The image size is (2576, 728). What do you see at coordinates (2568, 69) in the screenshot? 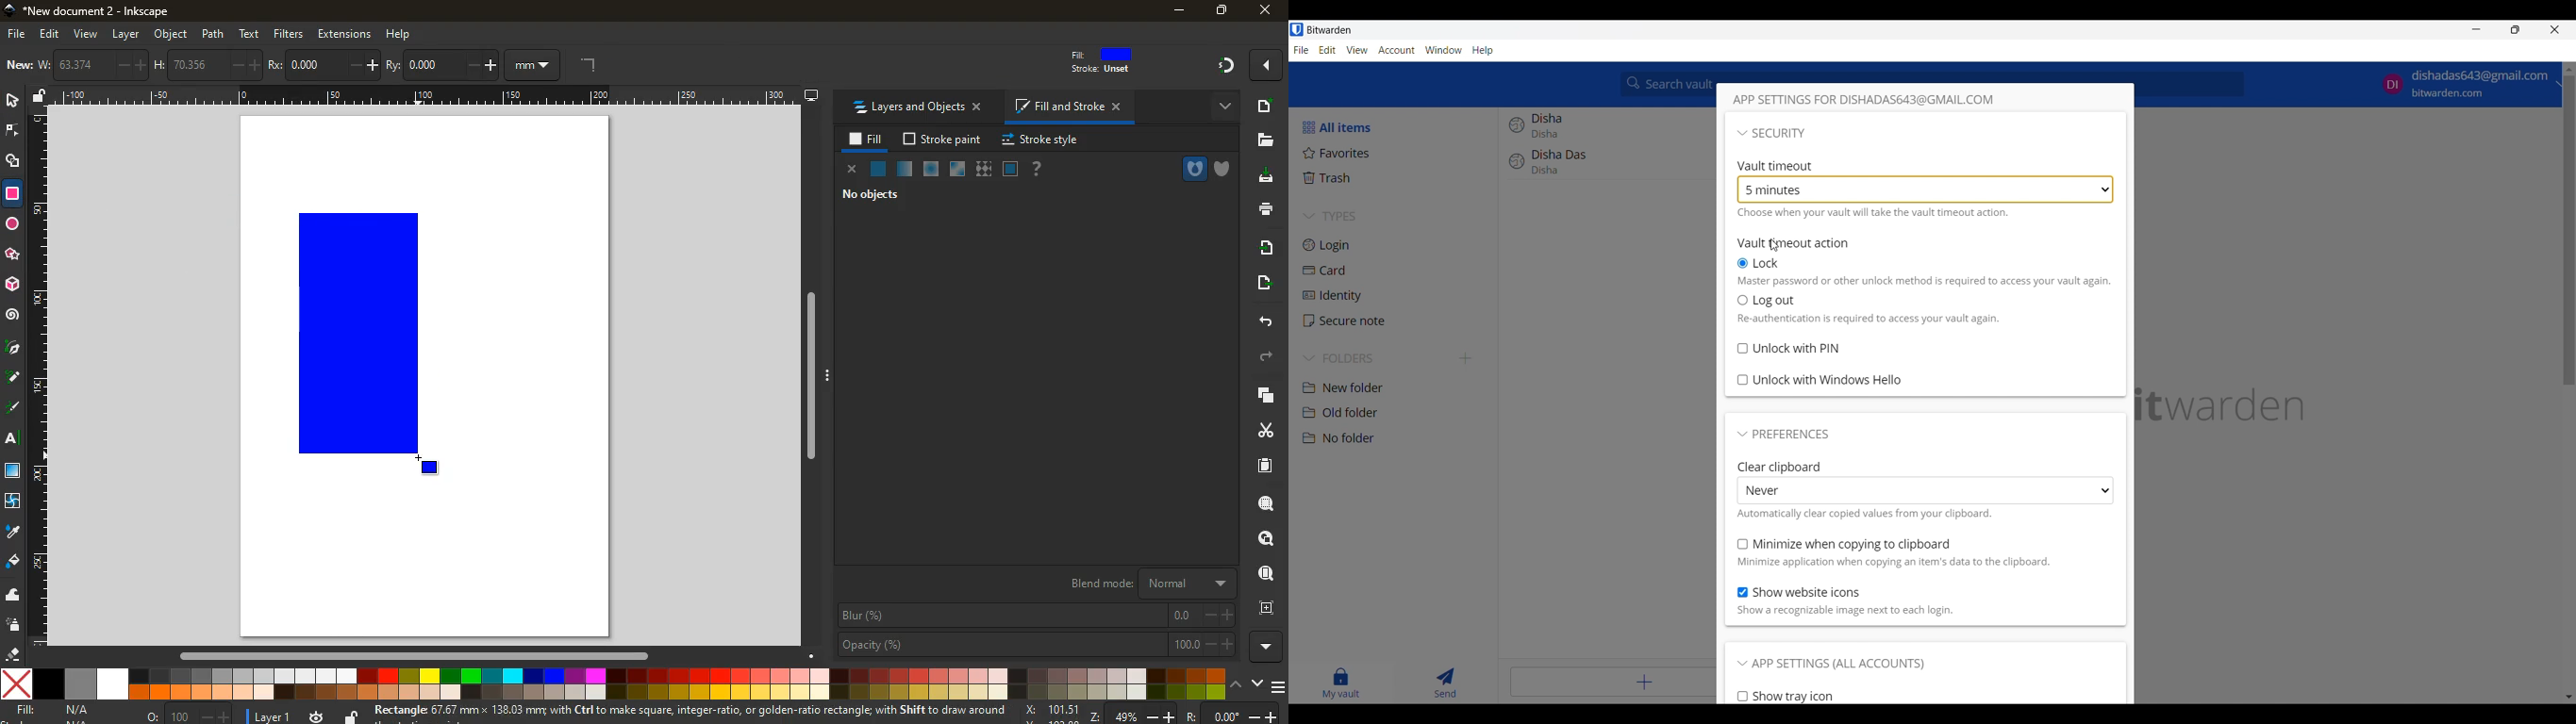
I see `move up` at bounding box center [2568, 69].